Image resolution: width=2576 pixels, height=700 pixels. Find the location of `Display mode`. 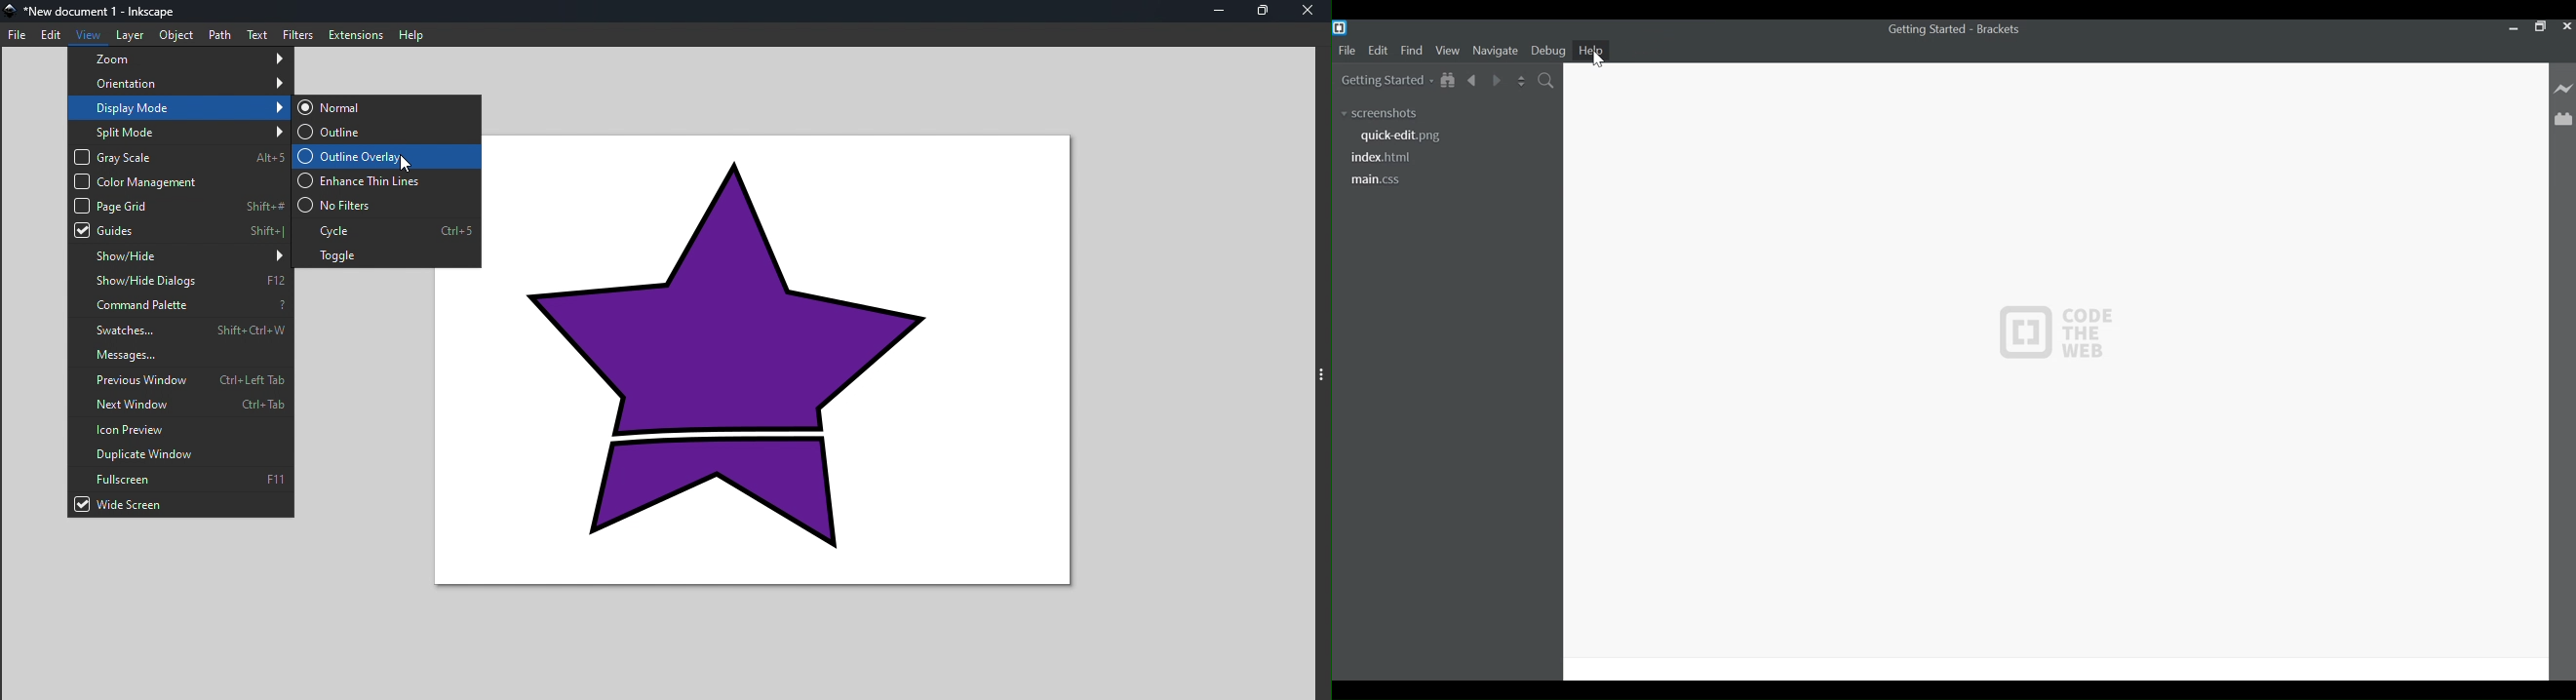

Display mode is located at coordinates (182, 107).